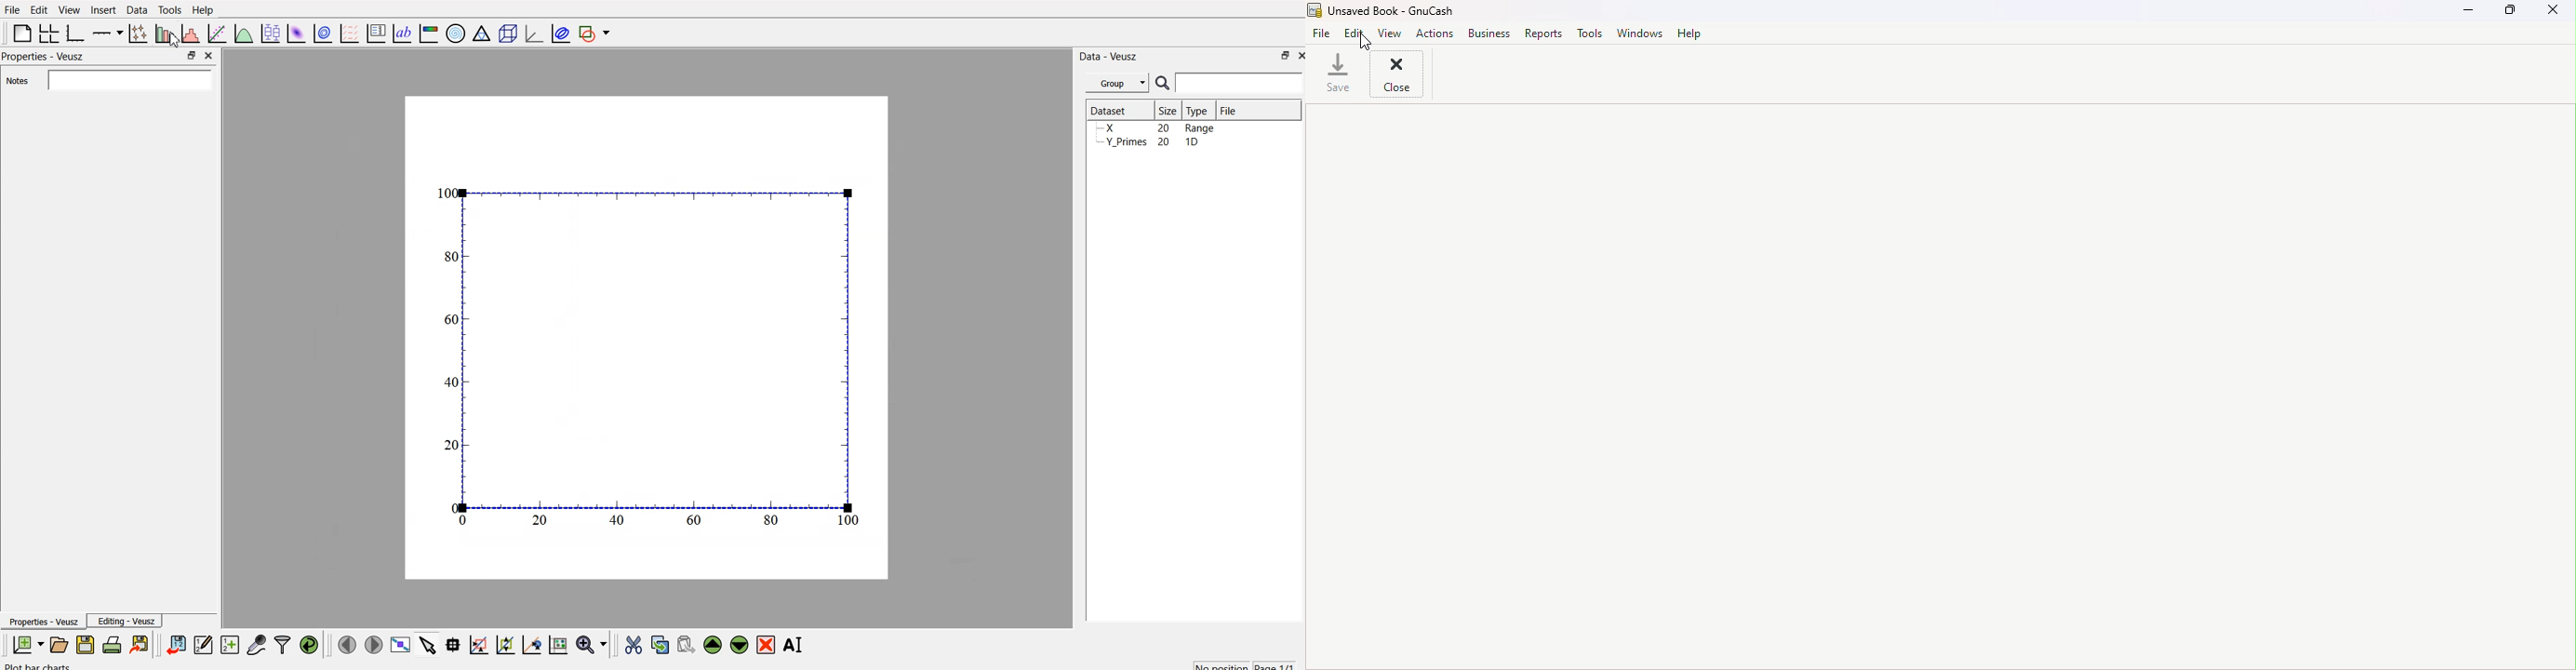 This screenshot has height=672, width=2576. What do you see at coordinates (70, 10) in the screenshot?
I see `View` at bounding box center [70, 10].